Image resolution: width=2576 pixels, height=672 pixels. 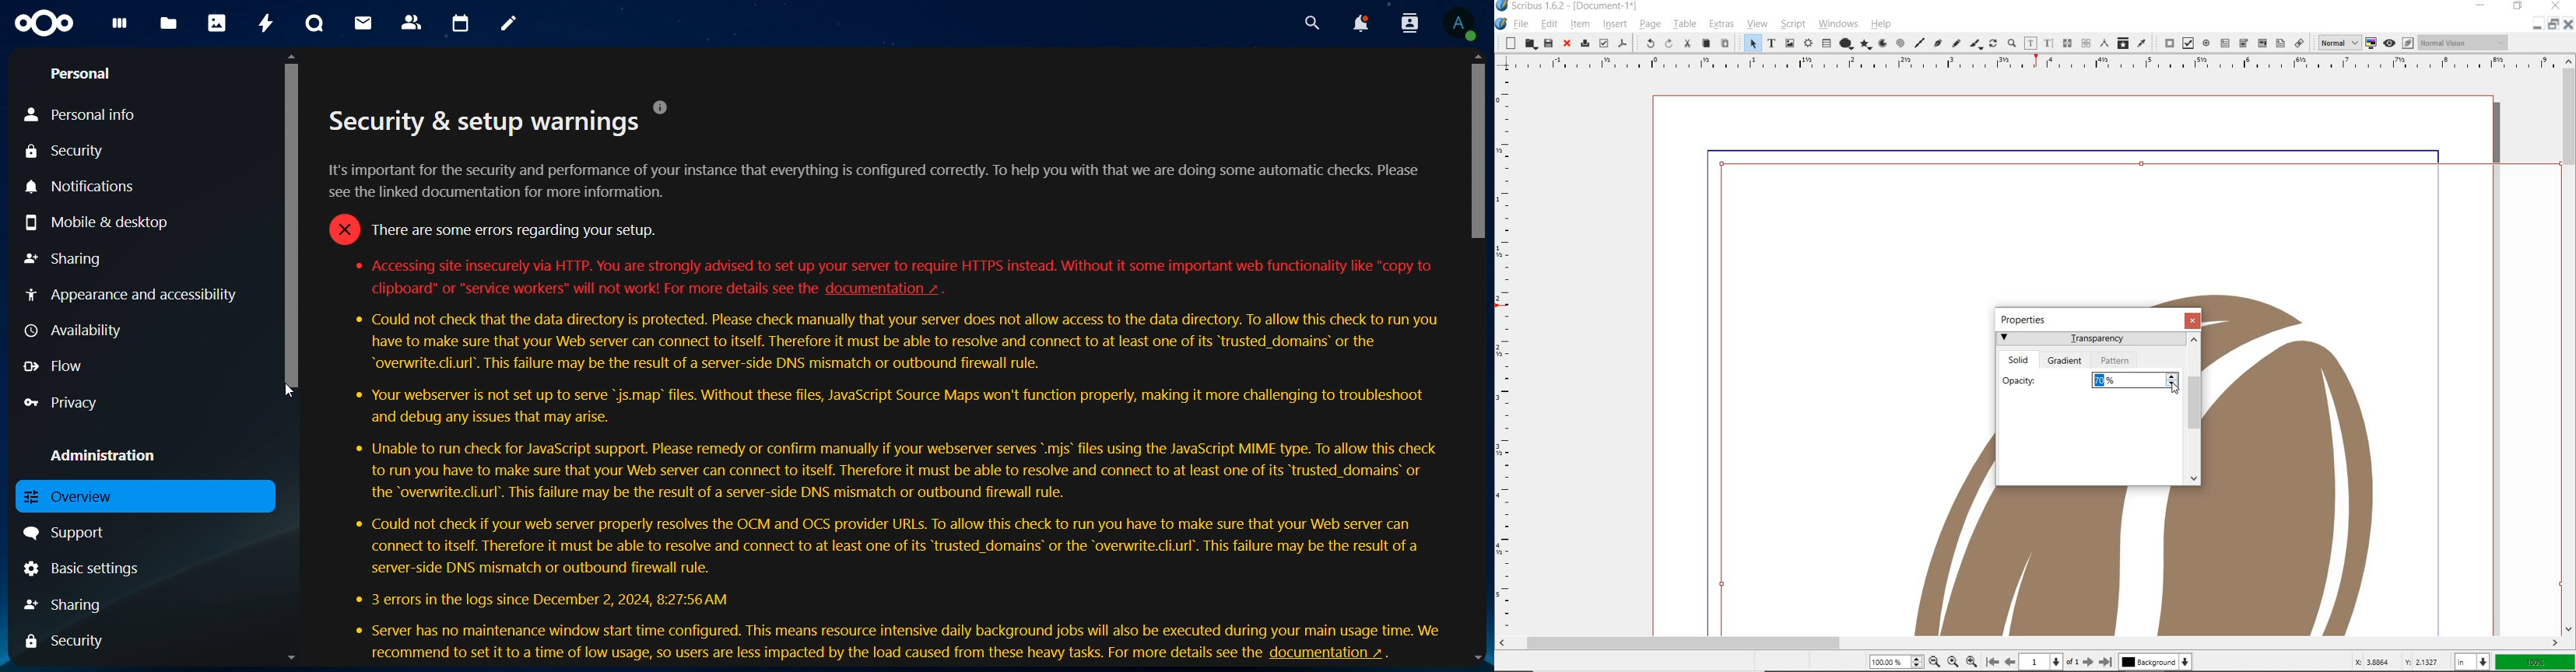 I want to click on Previous Page, so click(x=2008, y=662).